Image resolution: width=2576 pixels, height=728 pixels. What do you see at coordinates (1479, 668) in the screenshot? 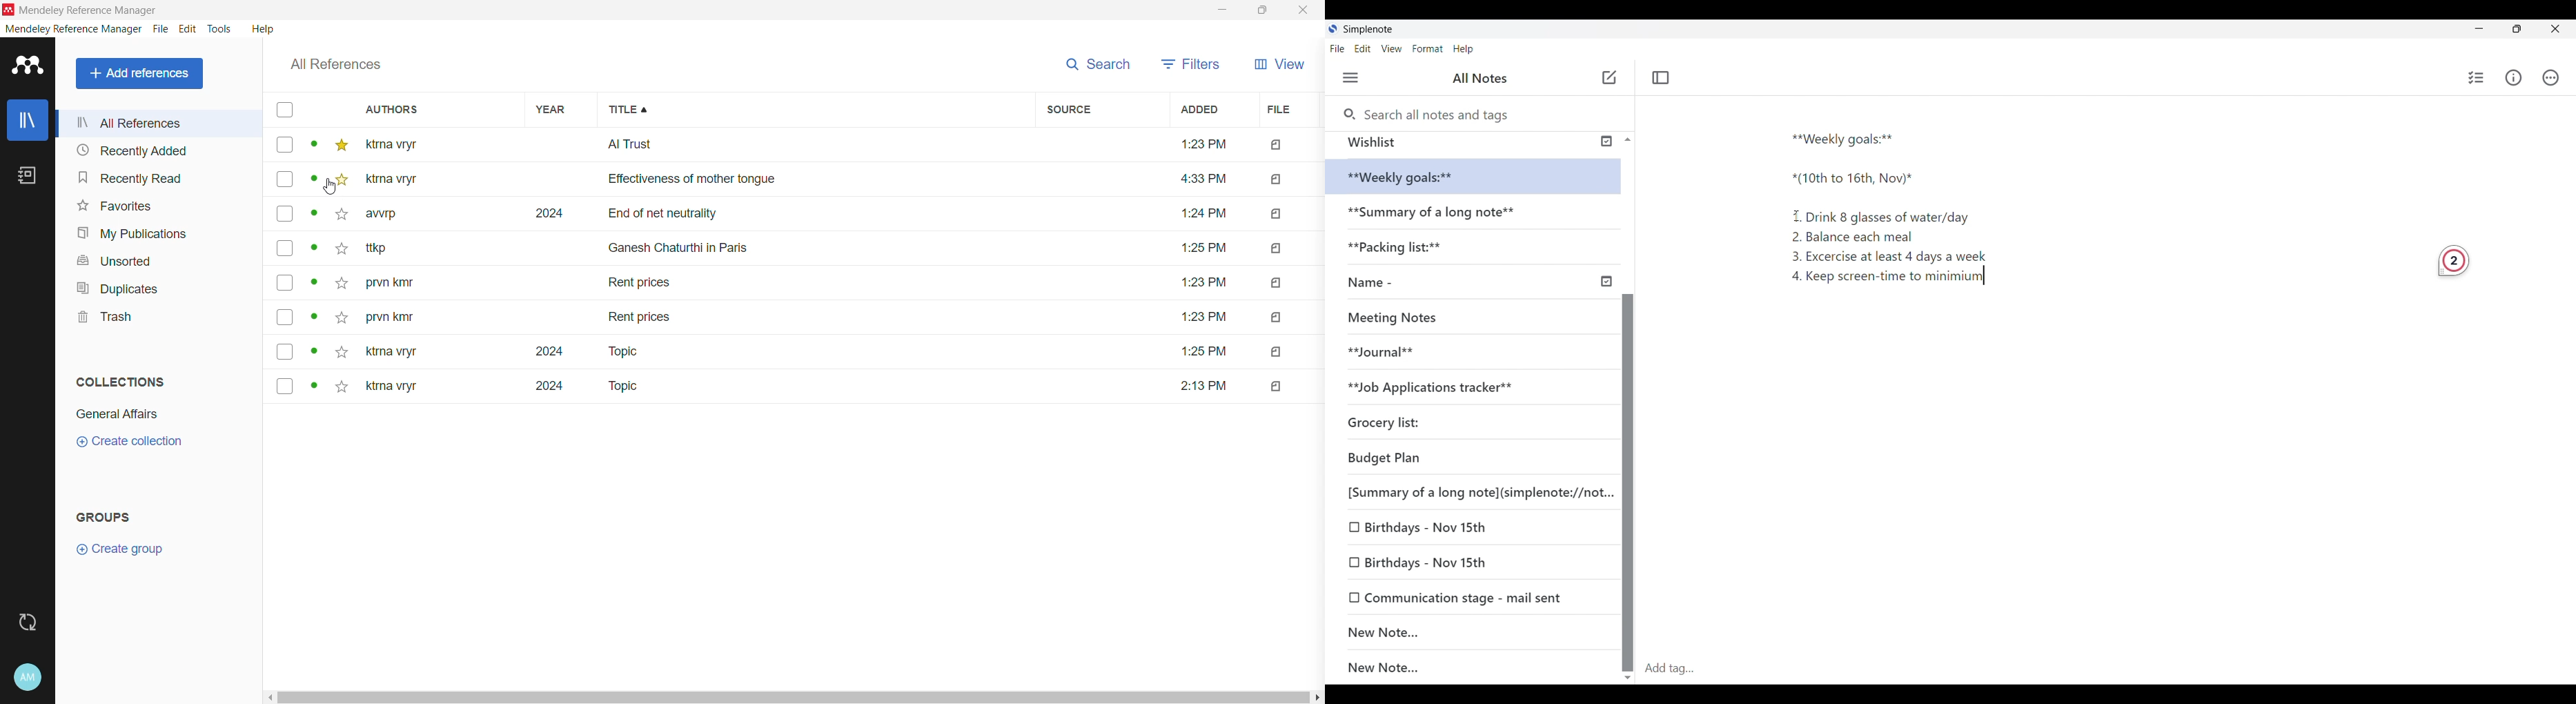
I see `New note...` at bounding box center [1479, 668].